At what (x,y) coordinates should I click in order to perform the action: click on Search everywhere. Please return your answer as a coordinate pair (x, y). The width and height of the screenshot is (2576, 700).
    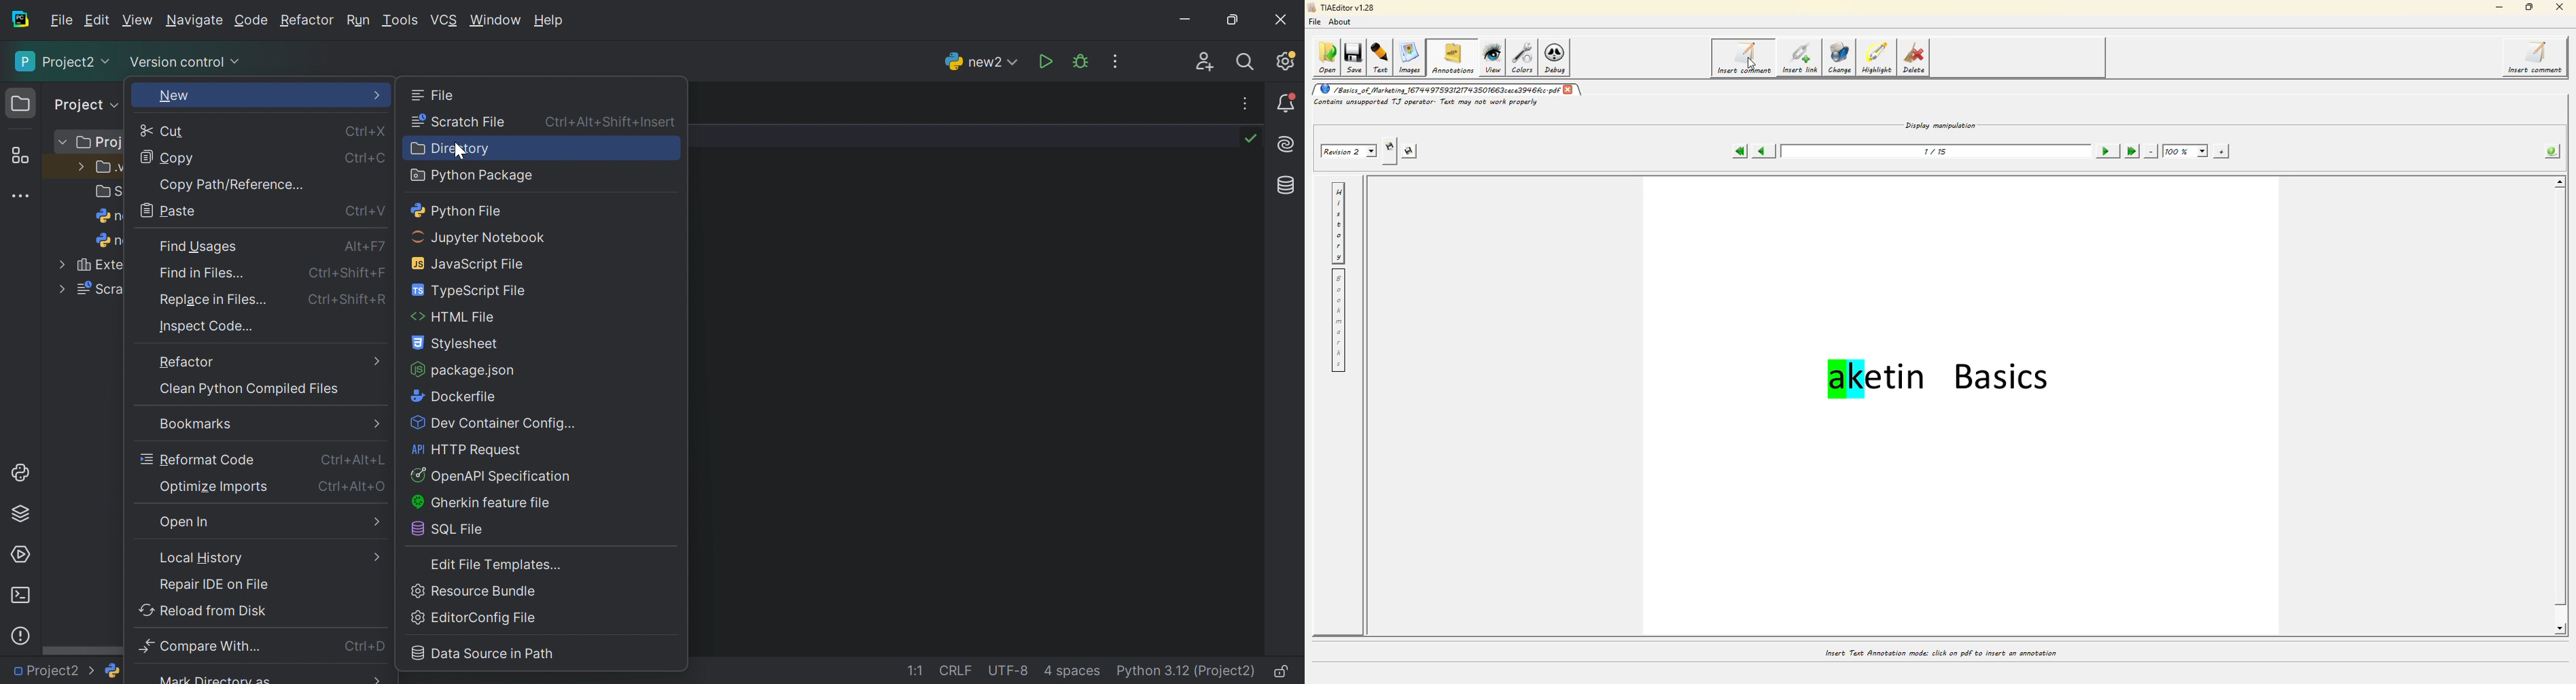
    Looking at the image, I should click on (1248, 64).